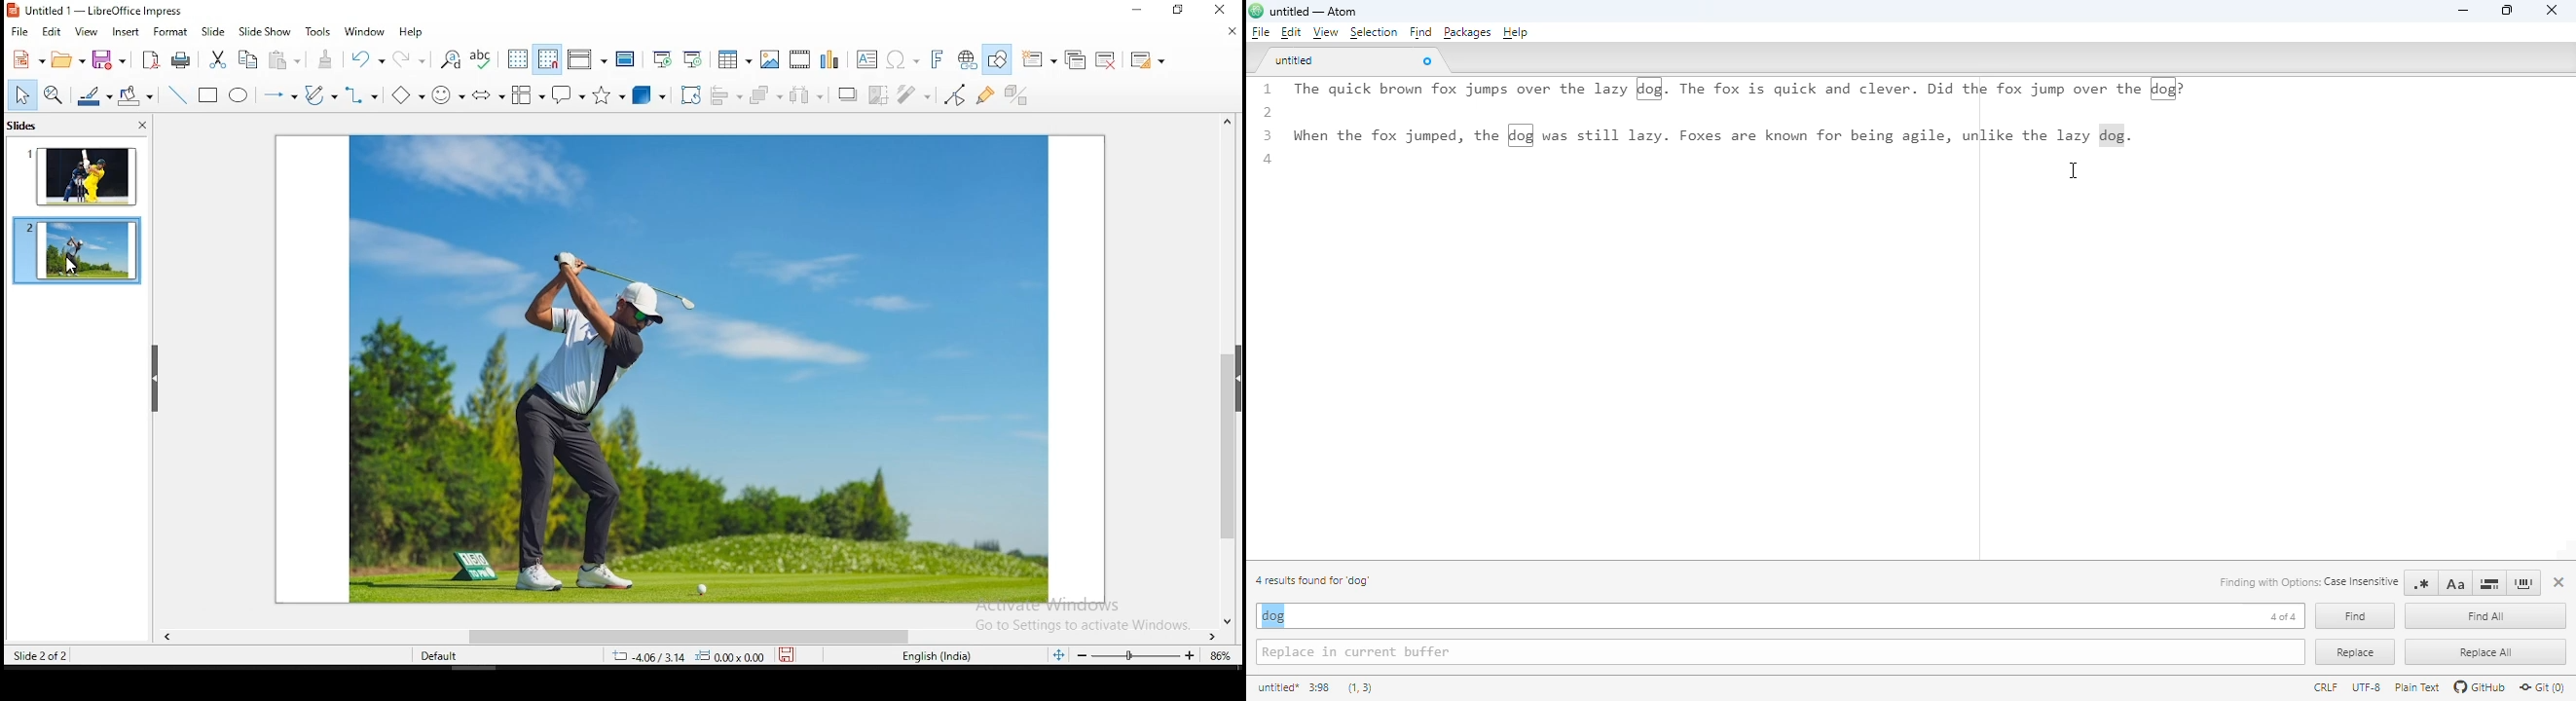 The image size is (2576, 728). Describe the element at coordinates (1238, 374) in the screenshot. I see `hide` at that location.